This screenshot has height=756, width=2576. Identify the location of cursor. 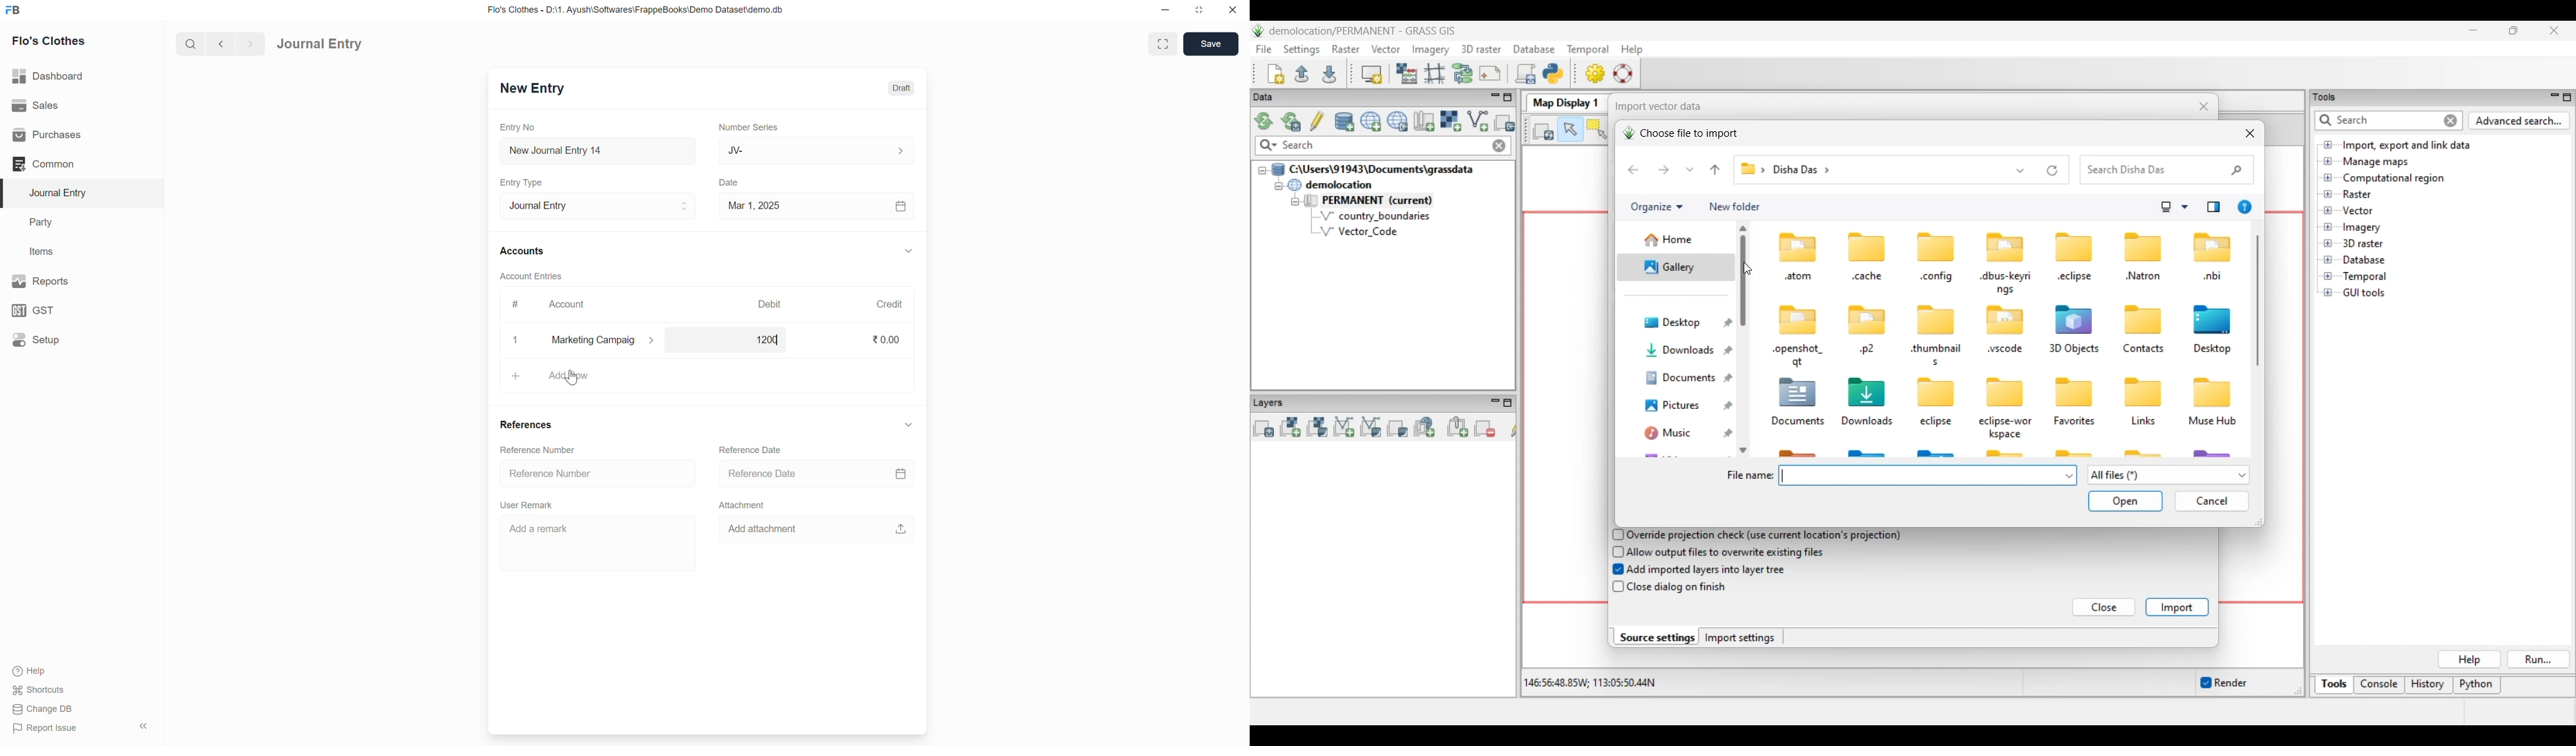
(571, 376).